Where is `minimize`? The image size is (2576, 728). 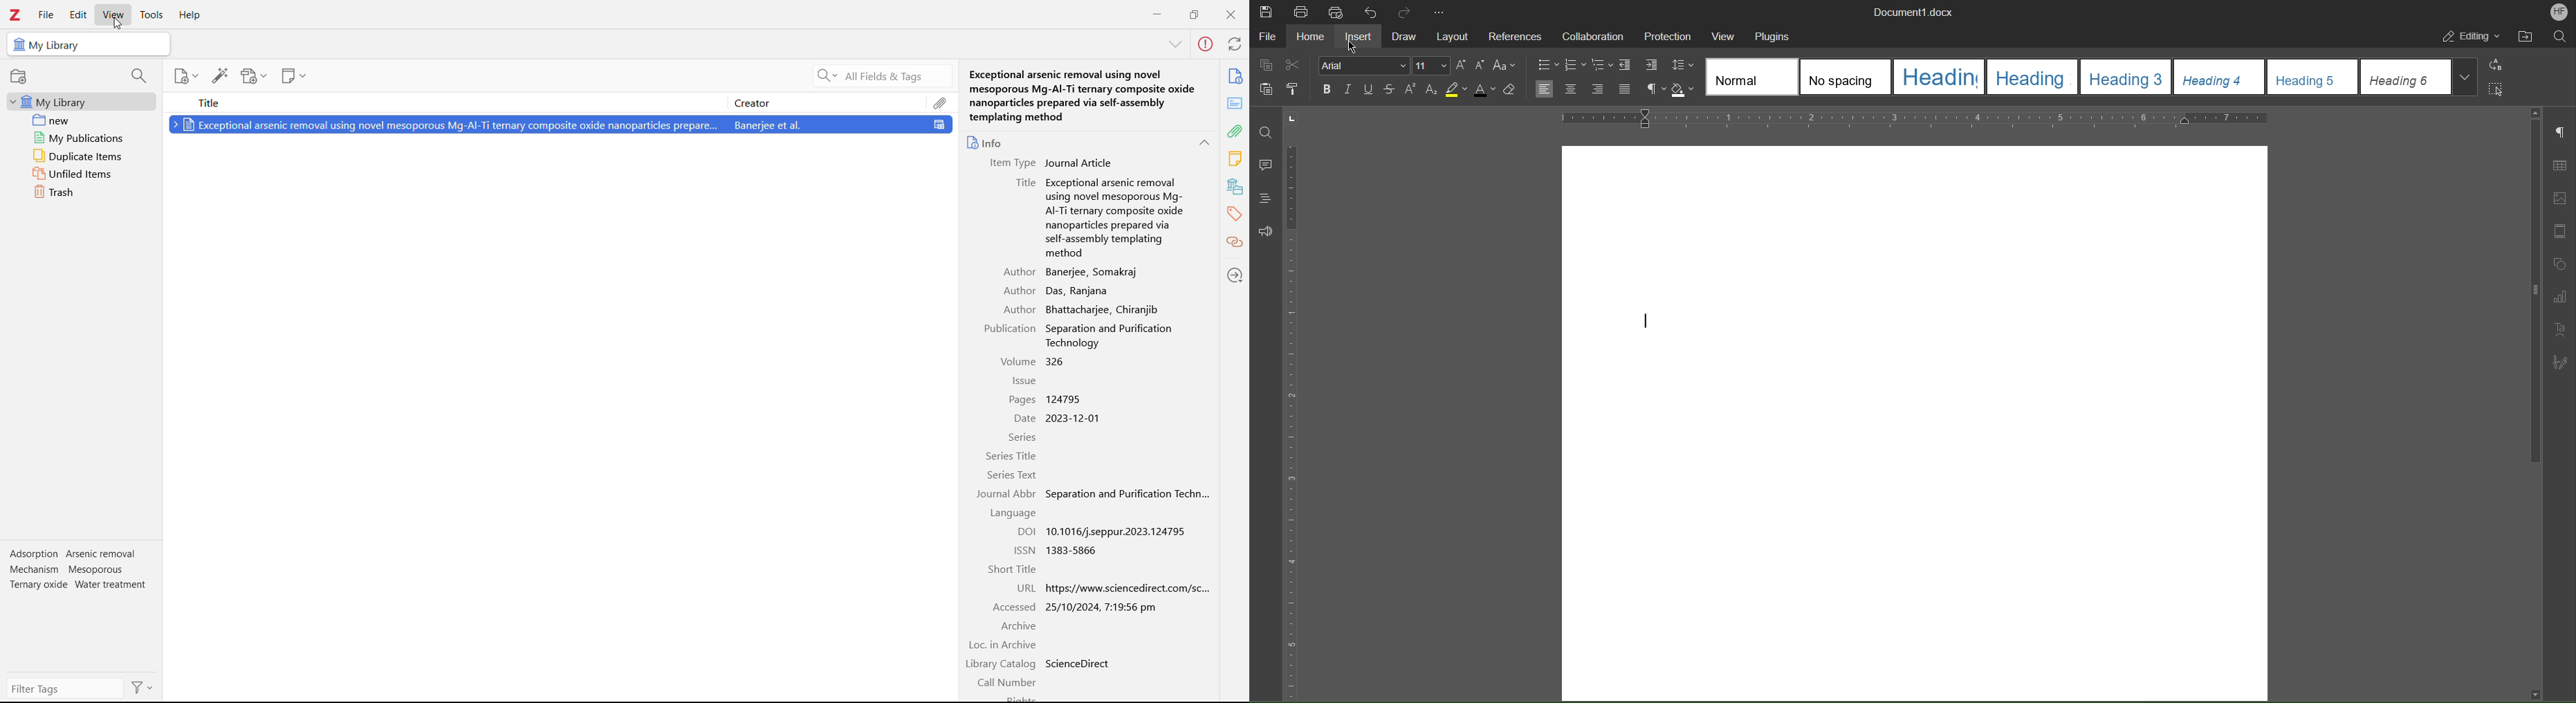
minimize is located at coordinates (1158, 13).